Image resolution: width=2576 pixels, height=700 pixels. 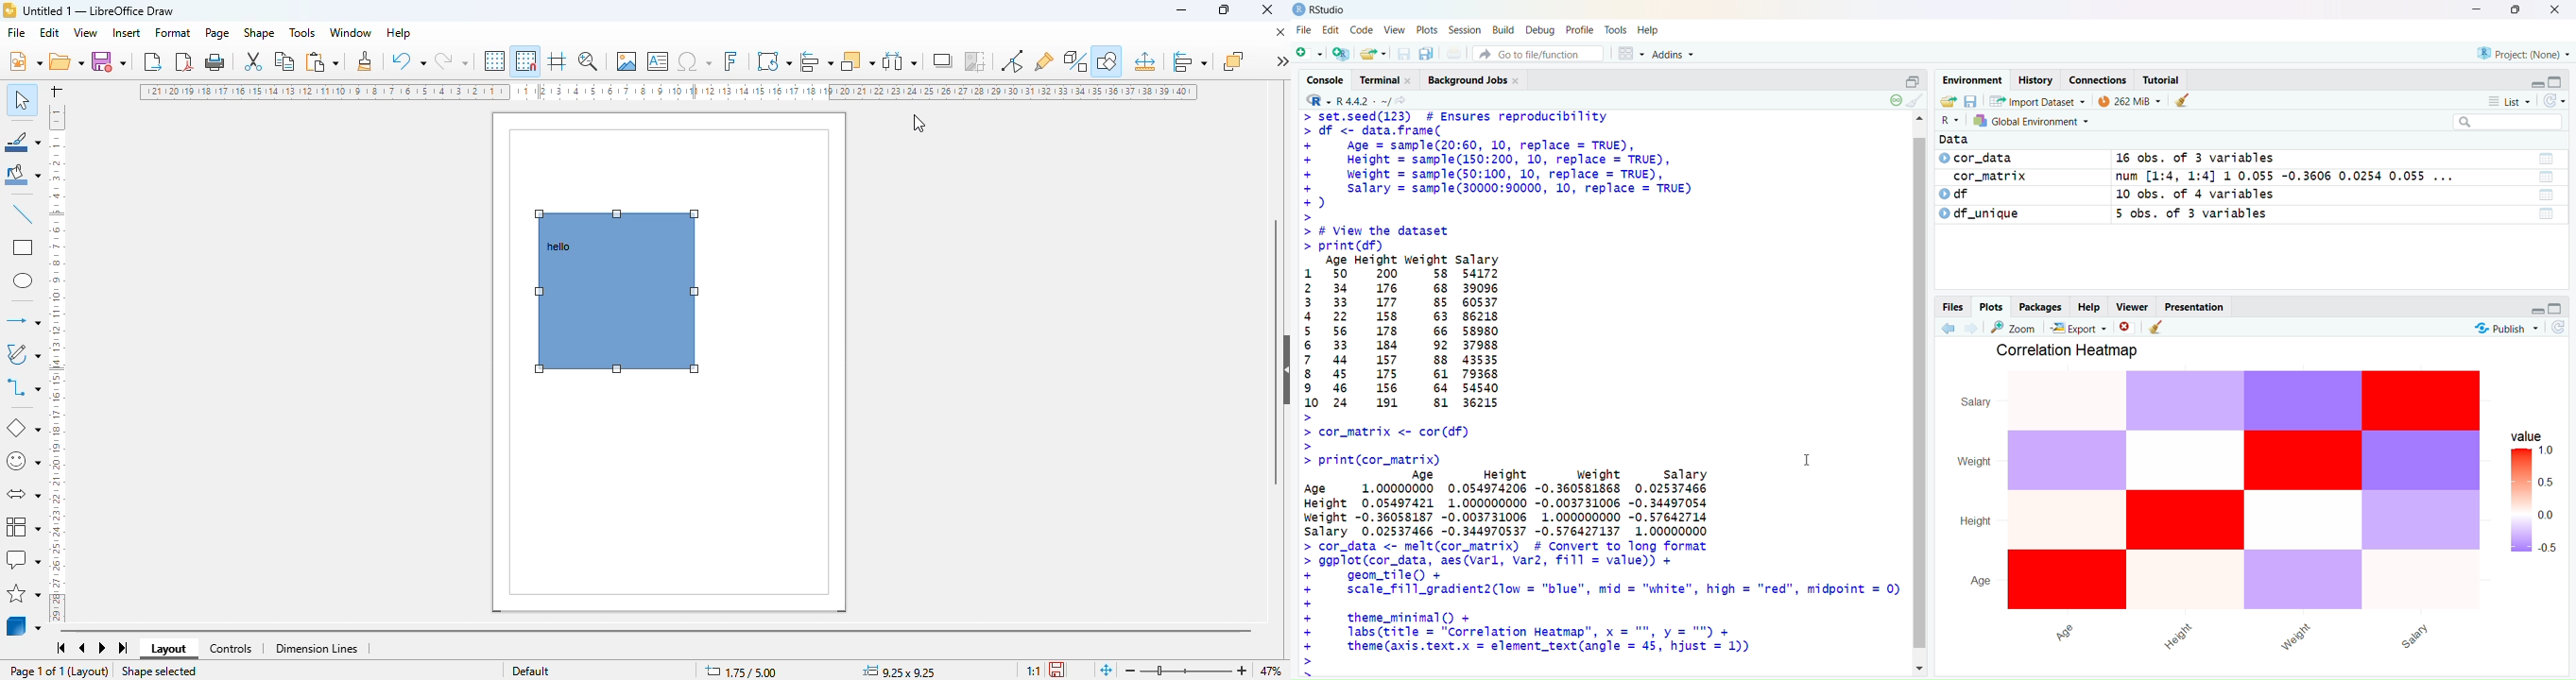 What do you see at coordinates (2559, 327) in the screenshot?
I see `Refresh file listing` at bounding box center [2559, 327].